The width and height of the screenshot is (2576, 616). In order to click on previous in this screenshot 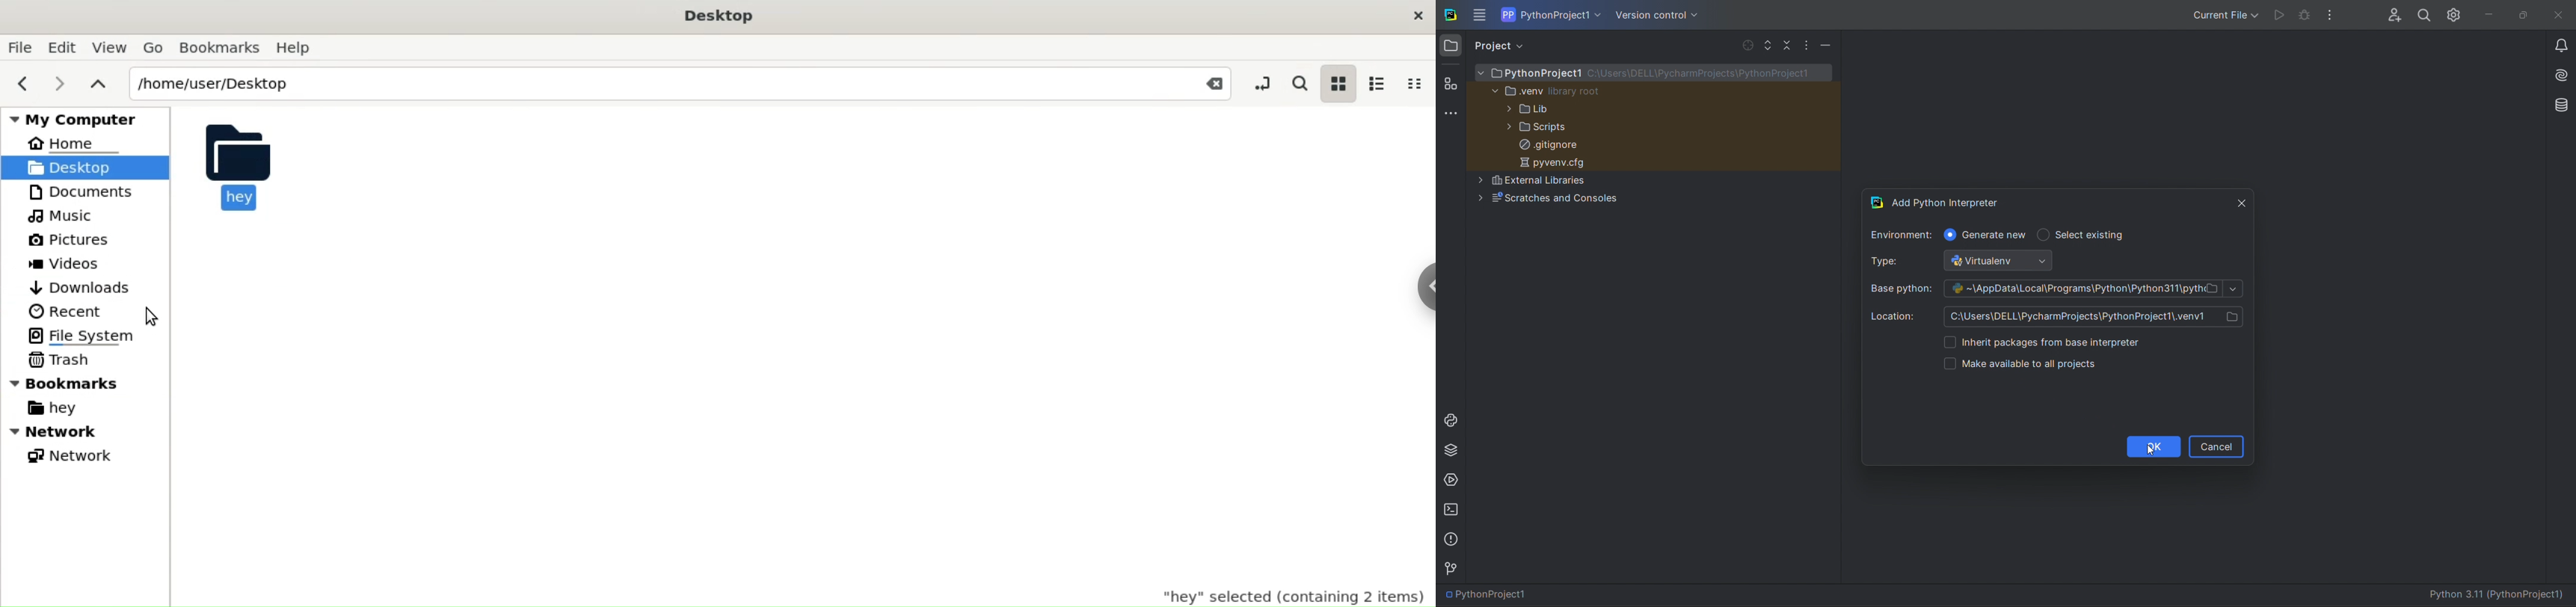, I will do `click(19, 84)`.